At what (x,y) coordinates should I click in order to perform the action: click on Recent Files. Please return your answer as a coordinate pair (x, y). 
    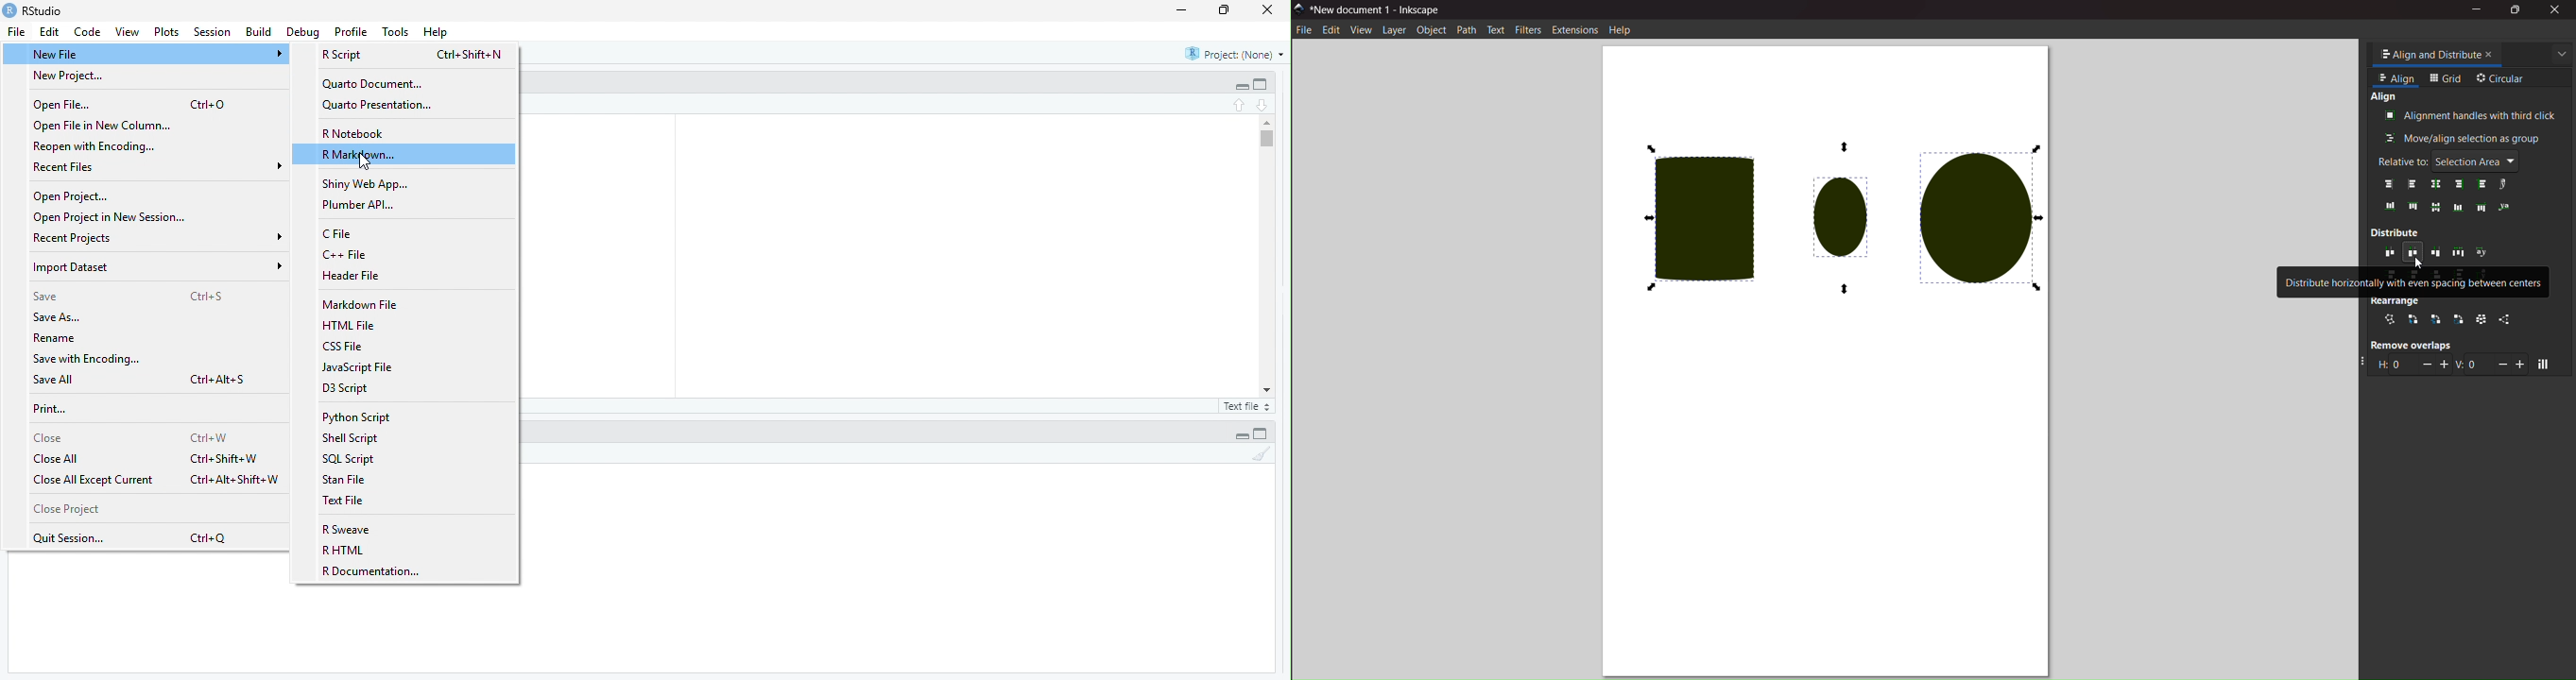
    Looking at the image, I should click on (159, 166).